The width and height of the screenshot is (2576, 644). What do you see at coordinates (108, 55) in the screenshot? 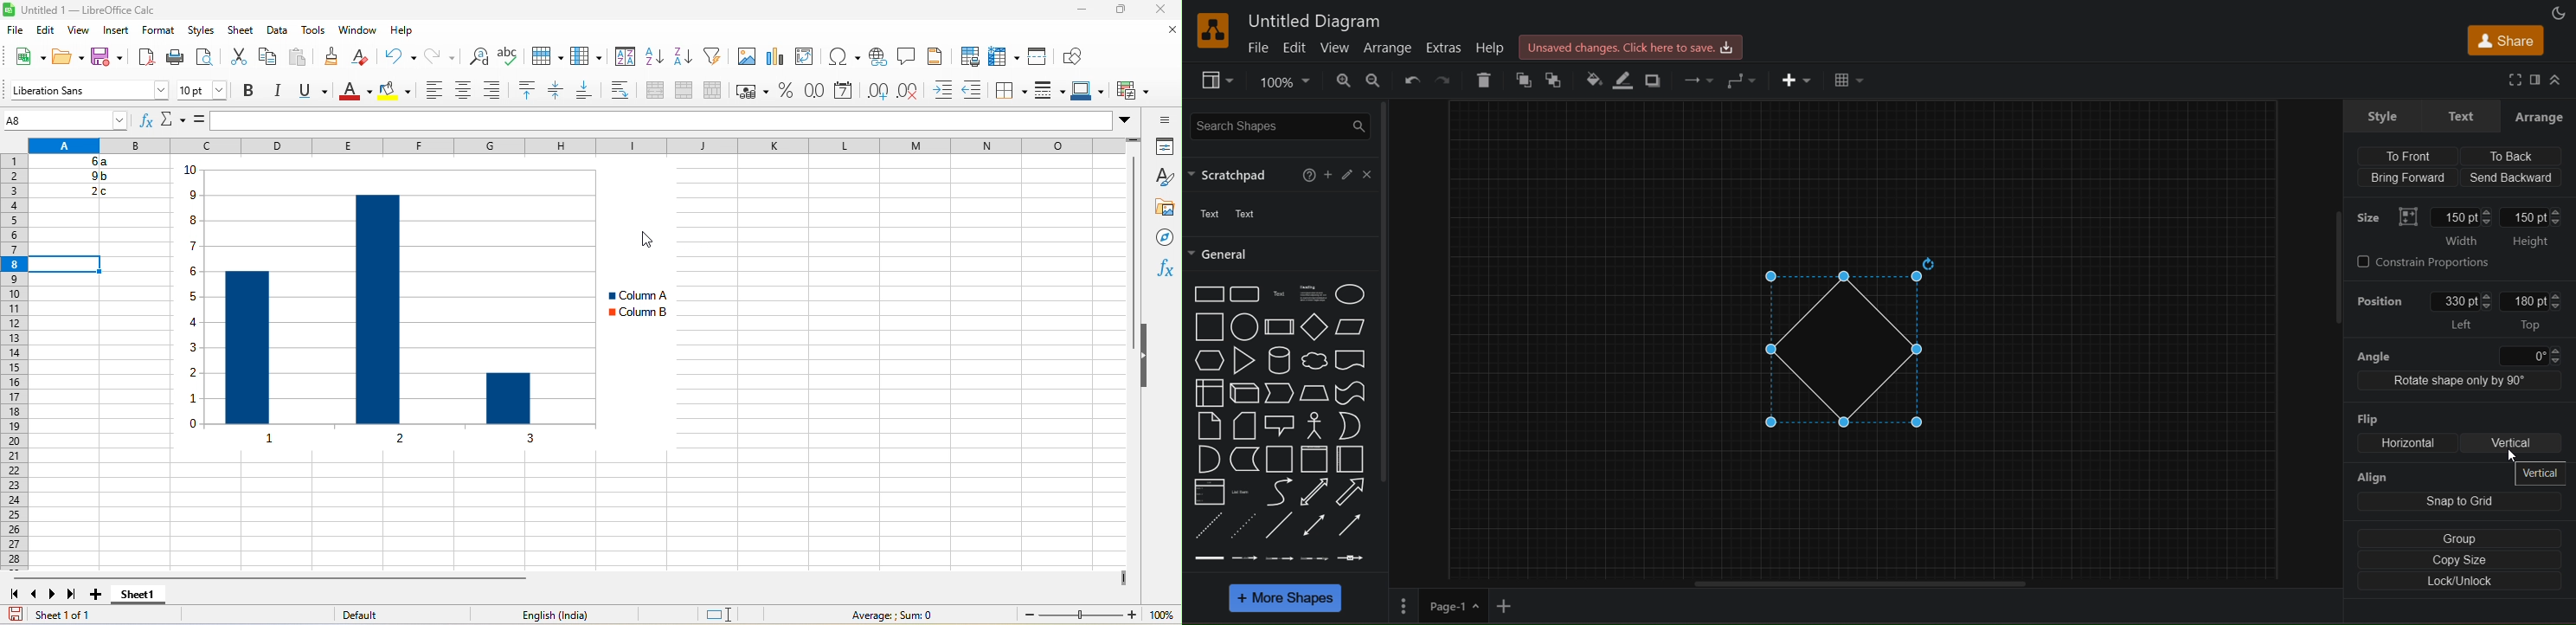
I see `save` at bounding box center [108, 55].